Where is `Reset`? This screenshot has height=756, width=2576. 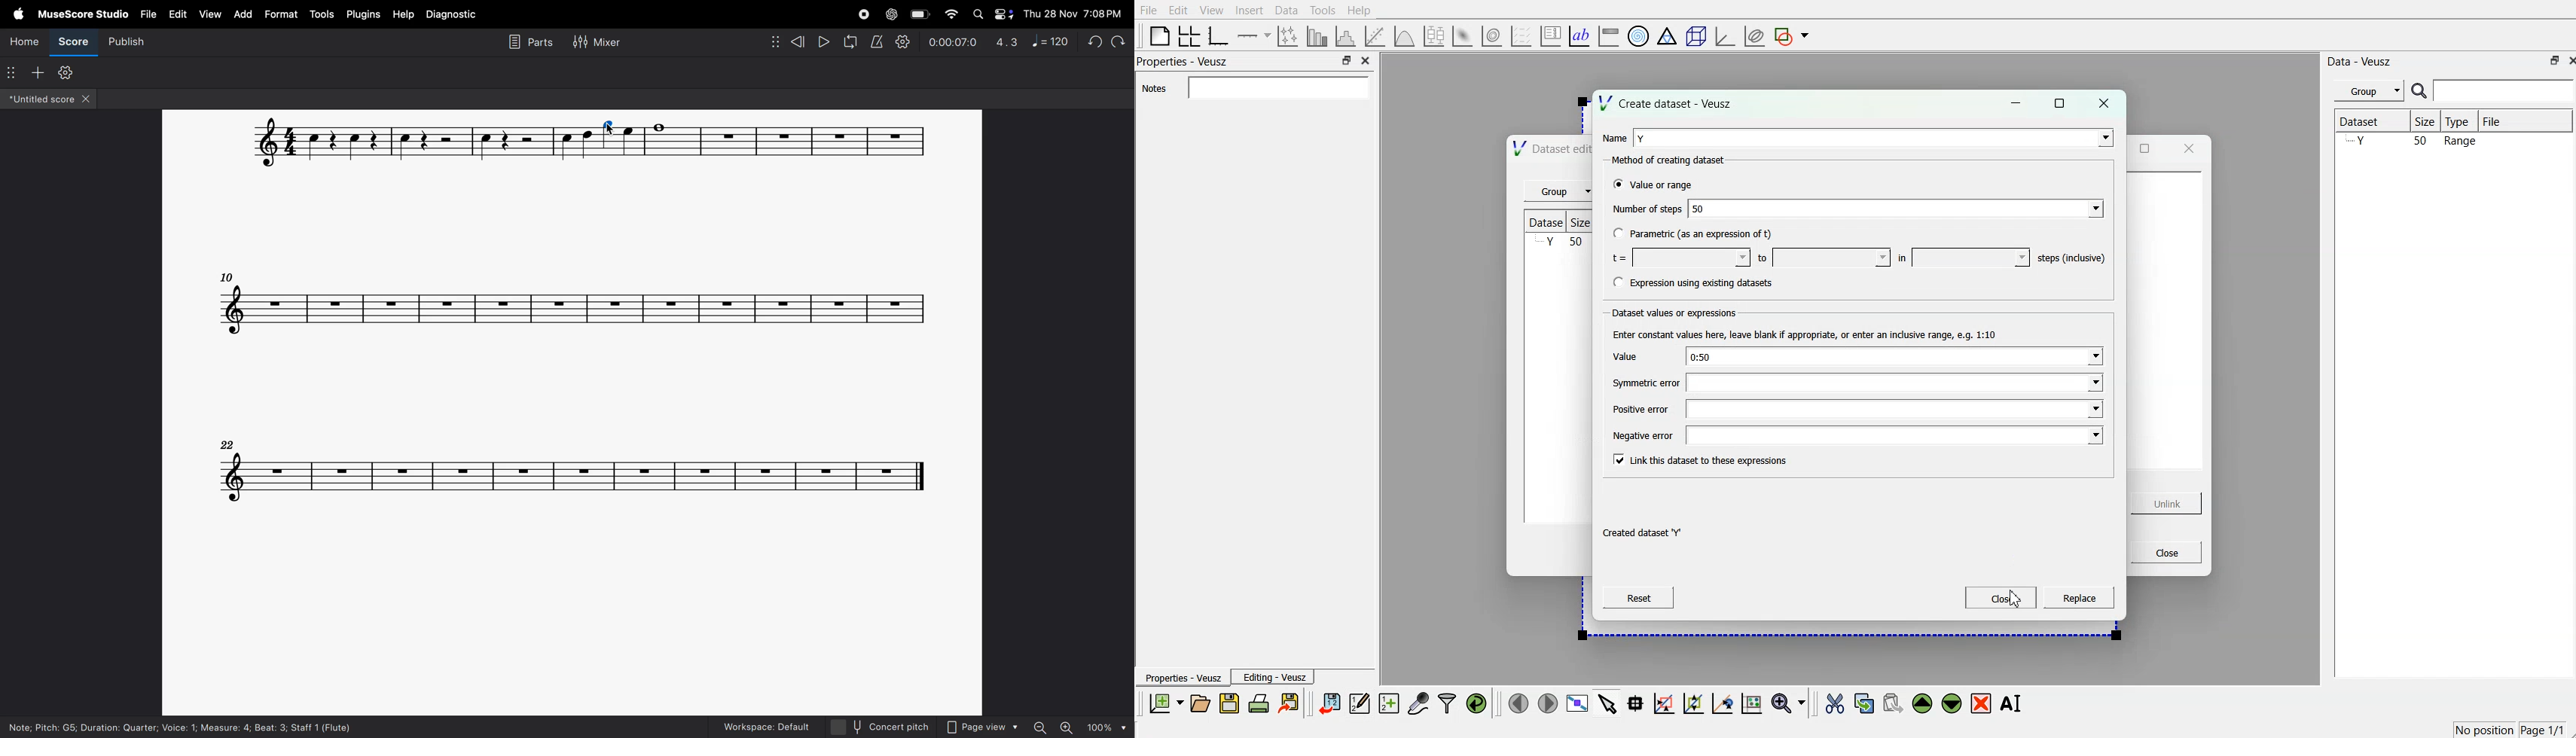
Reset is located at coordinates (1635, 599).